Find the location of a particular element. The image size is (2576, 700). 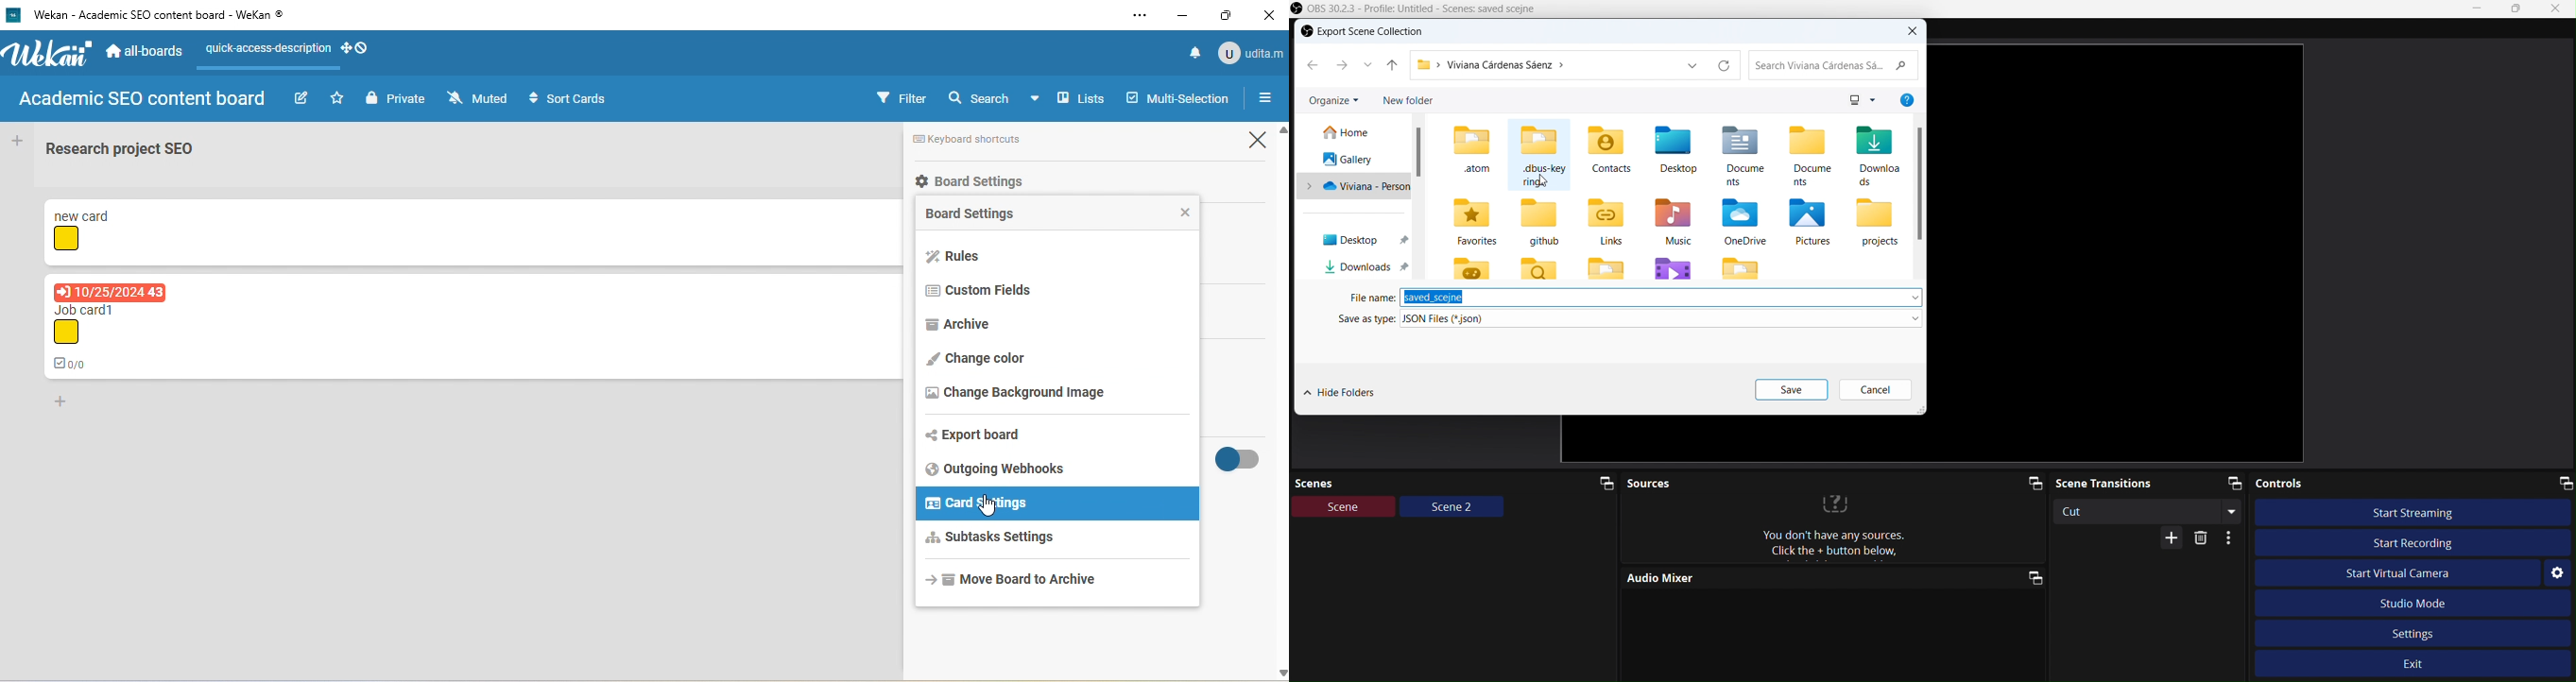

Settings is located at coordinates (2416, 634).